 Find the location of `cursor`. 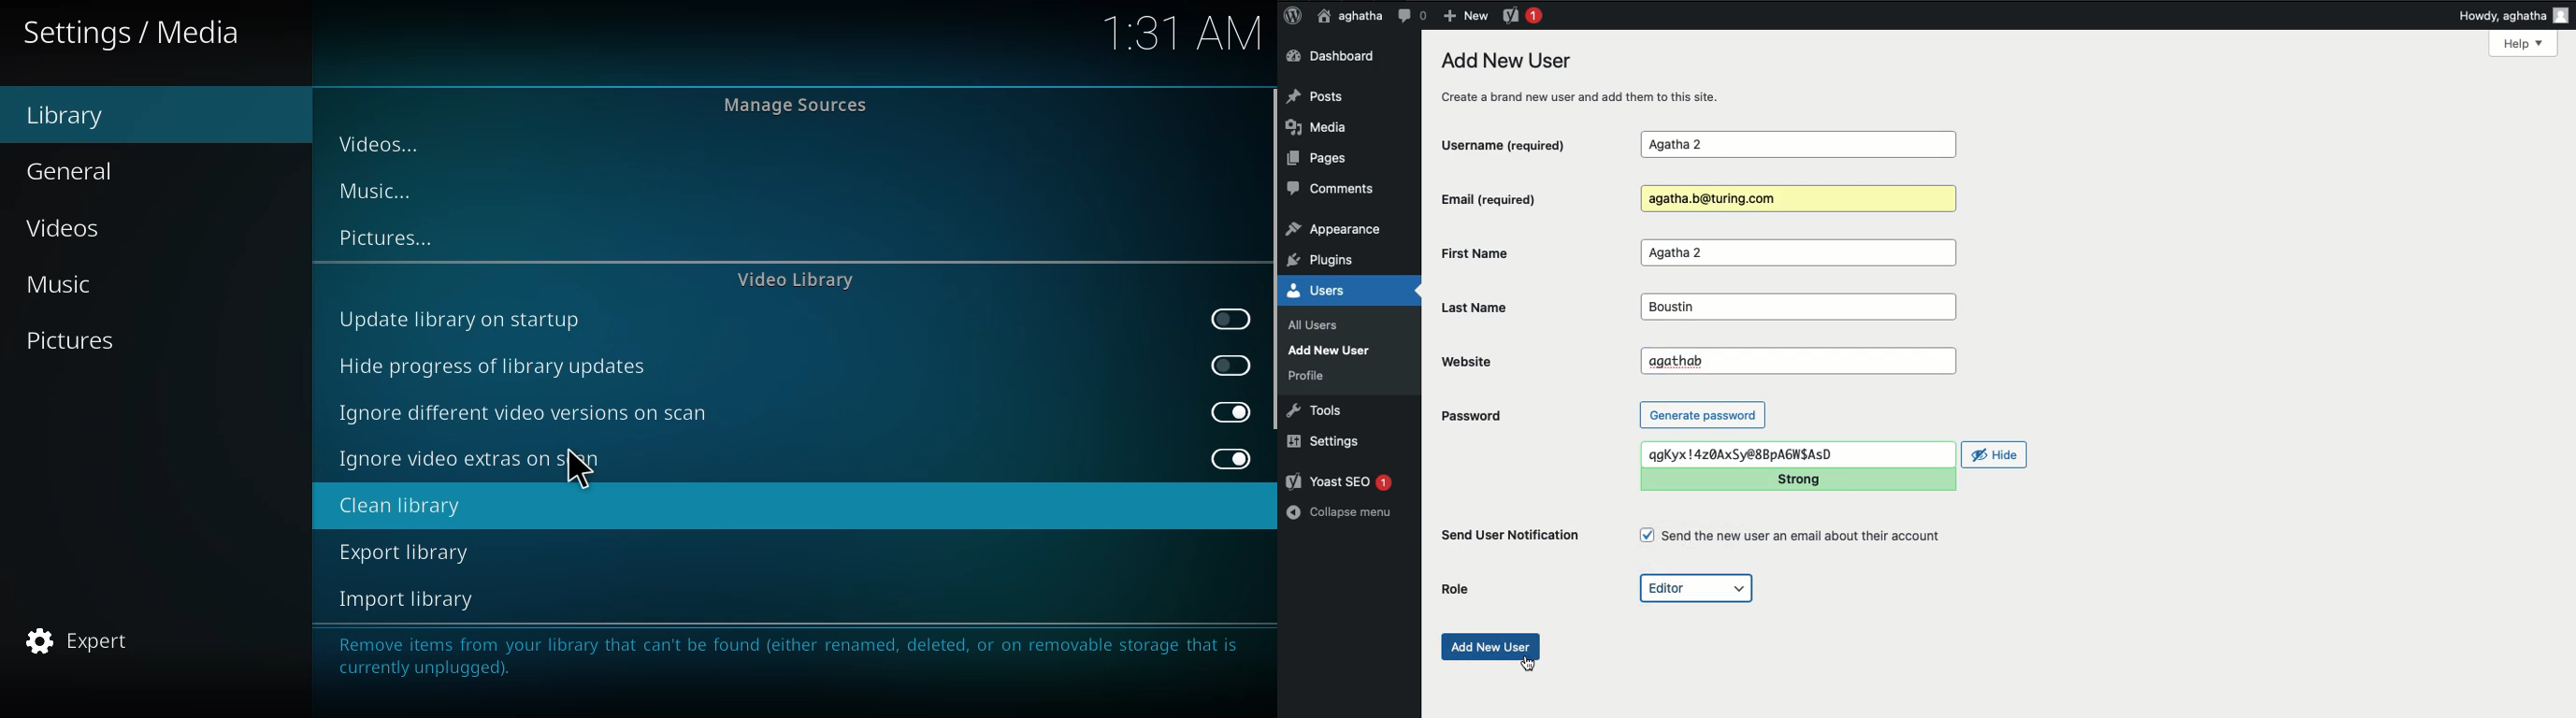

cursor is located at coordinates (578, 470).